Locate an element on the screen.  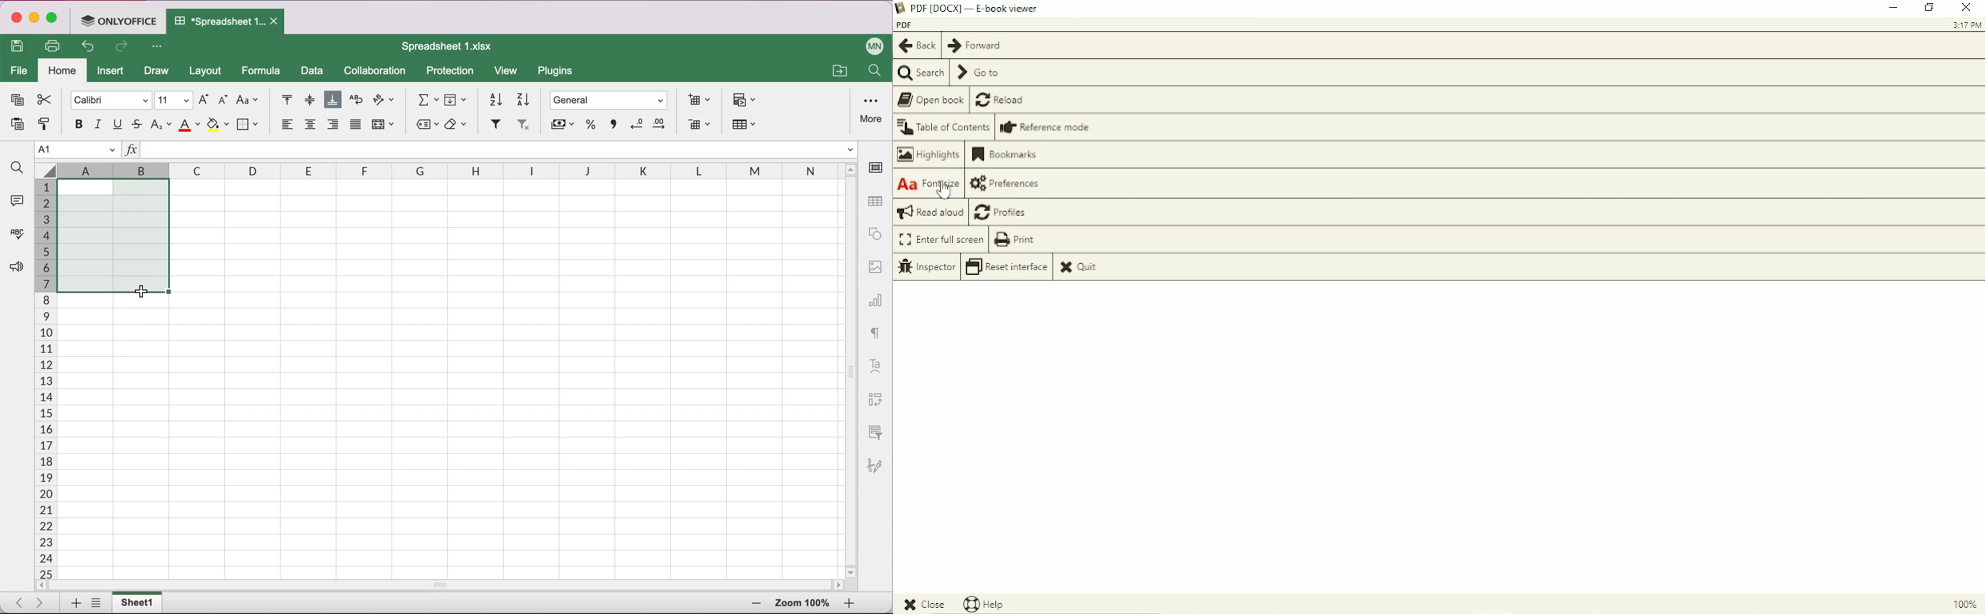
Back is located at coordinates (916, 46).